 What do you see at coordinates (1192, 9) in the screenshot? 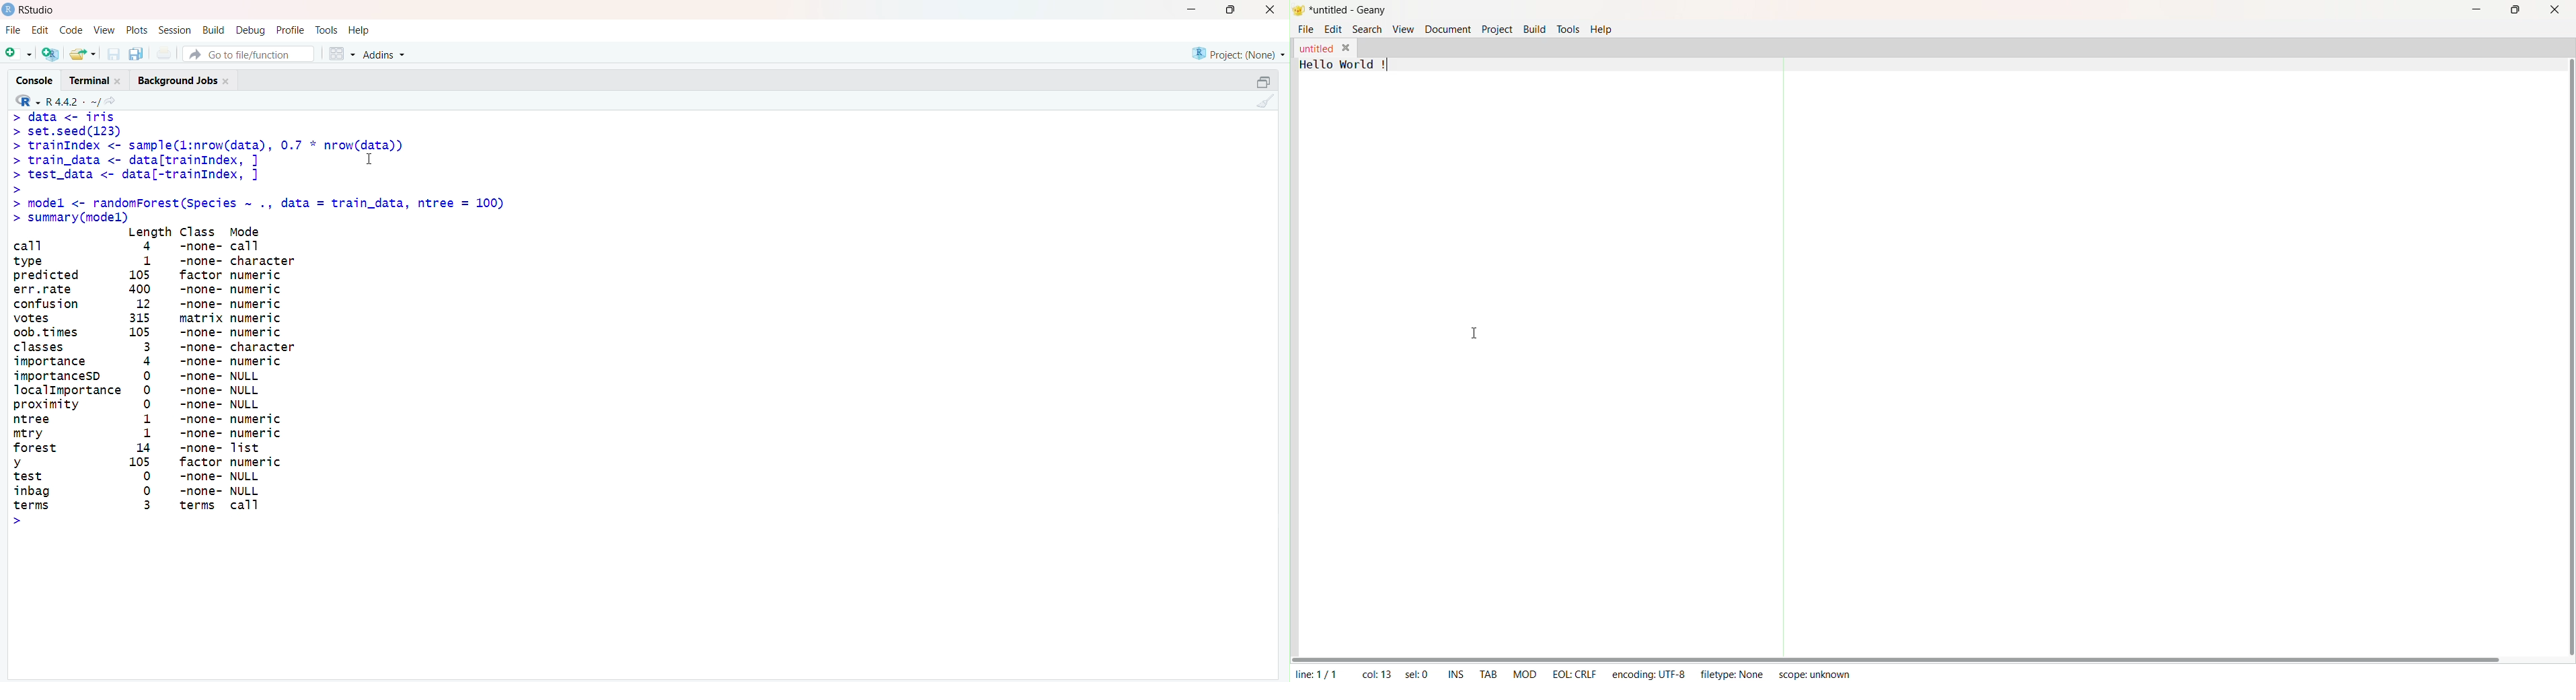
I see `Minimize` at bounding box center [1192, 9].